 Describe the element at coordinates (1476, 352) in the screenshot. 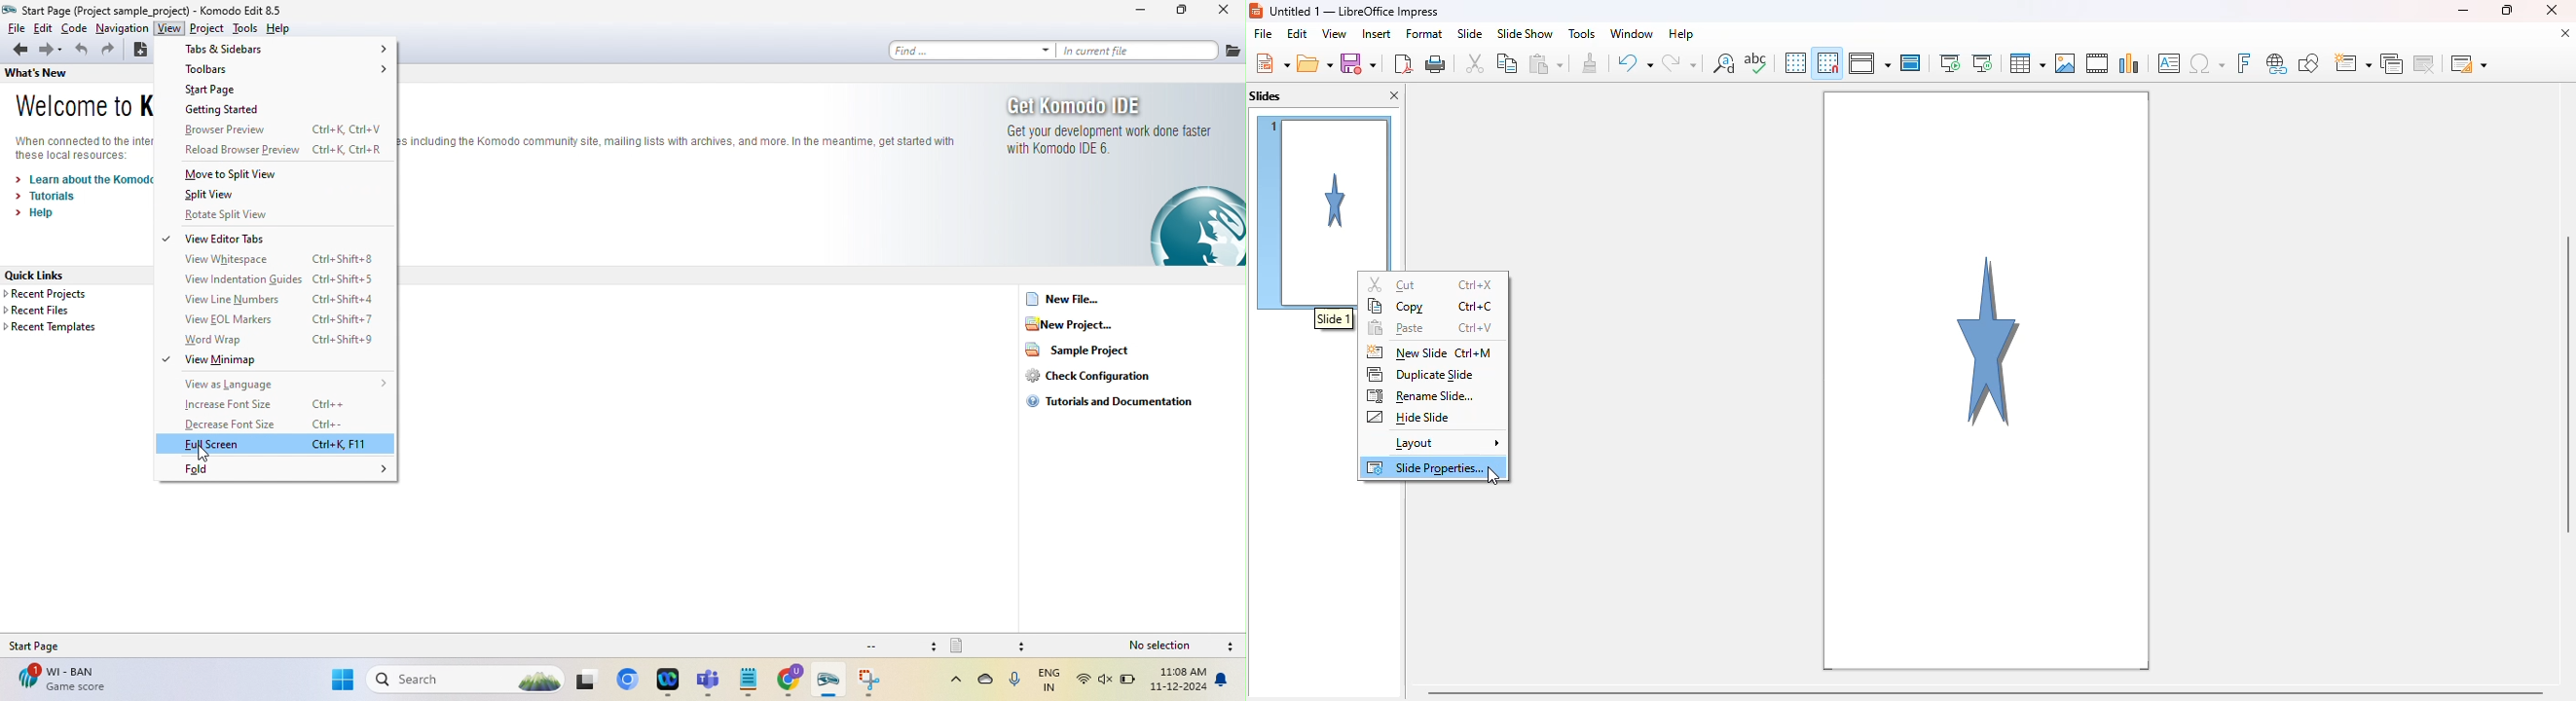

I see `shortcut for new slide "Ctrl+M"` at that location.